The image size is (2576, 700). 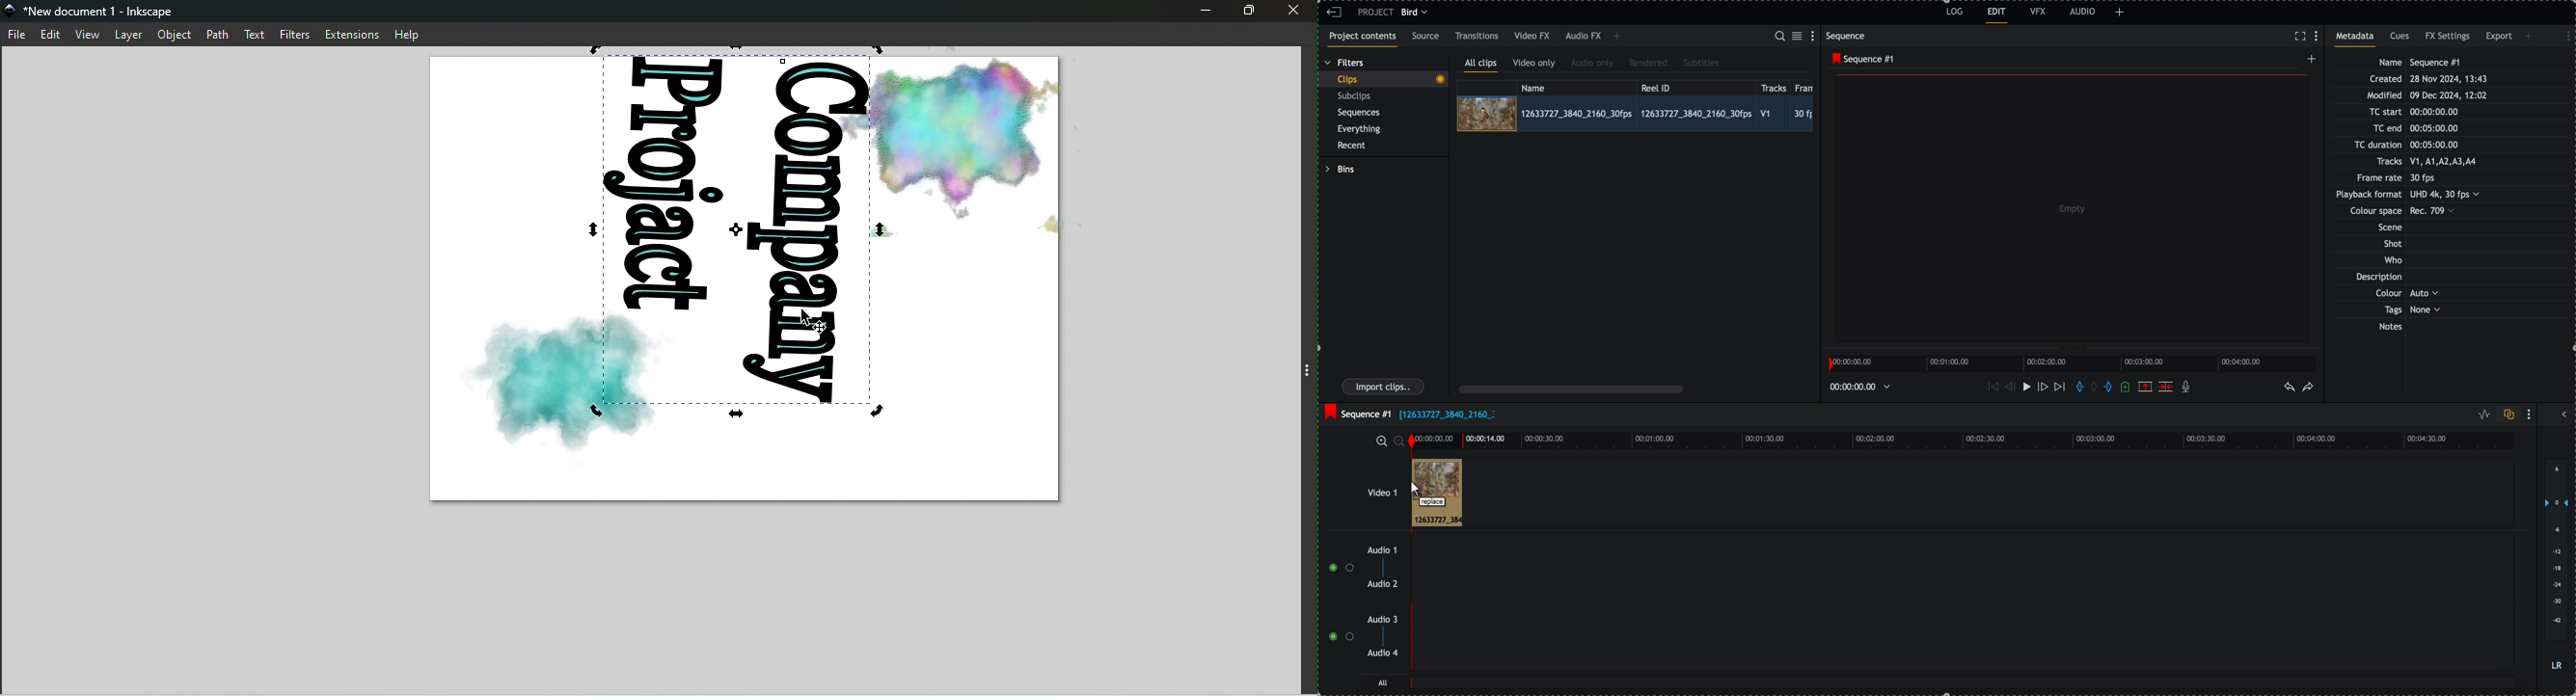 What do you see at coordinates (2108, 387) in the screenshot?
I see `add 'out' mark` at bounding box center [2108, 387].